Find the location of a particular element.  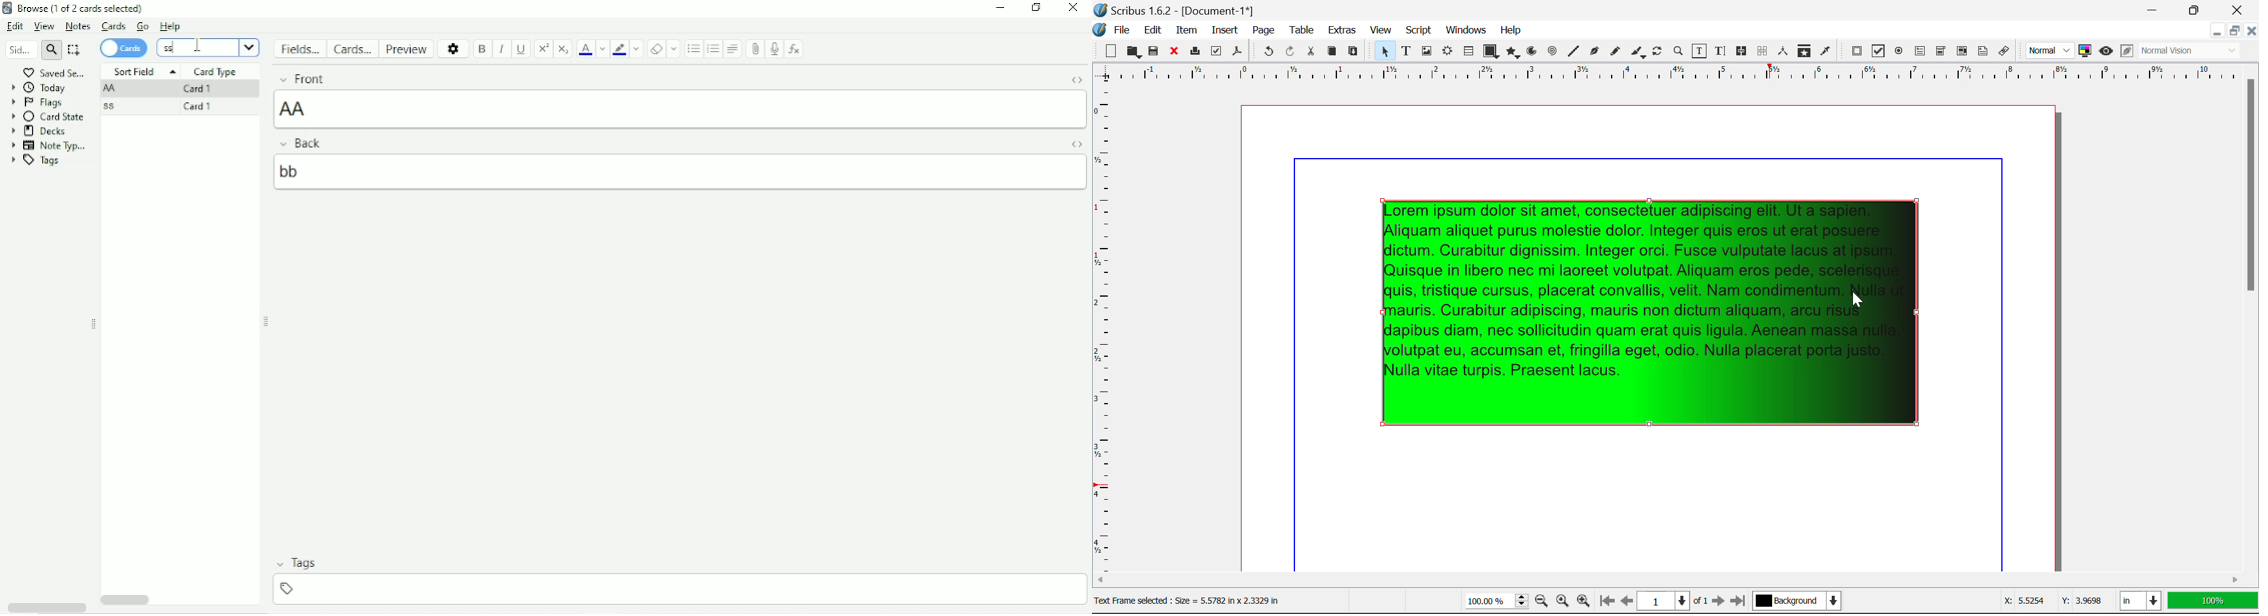

Record audio is located at coordinates (775, 49).